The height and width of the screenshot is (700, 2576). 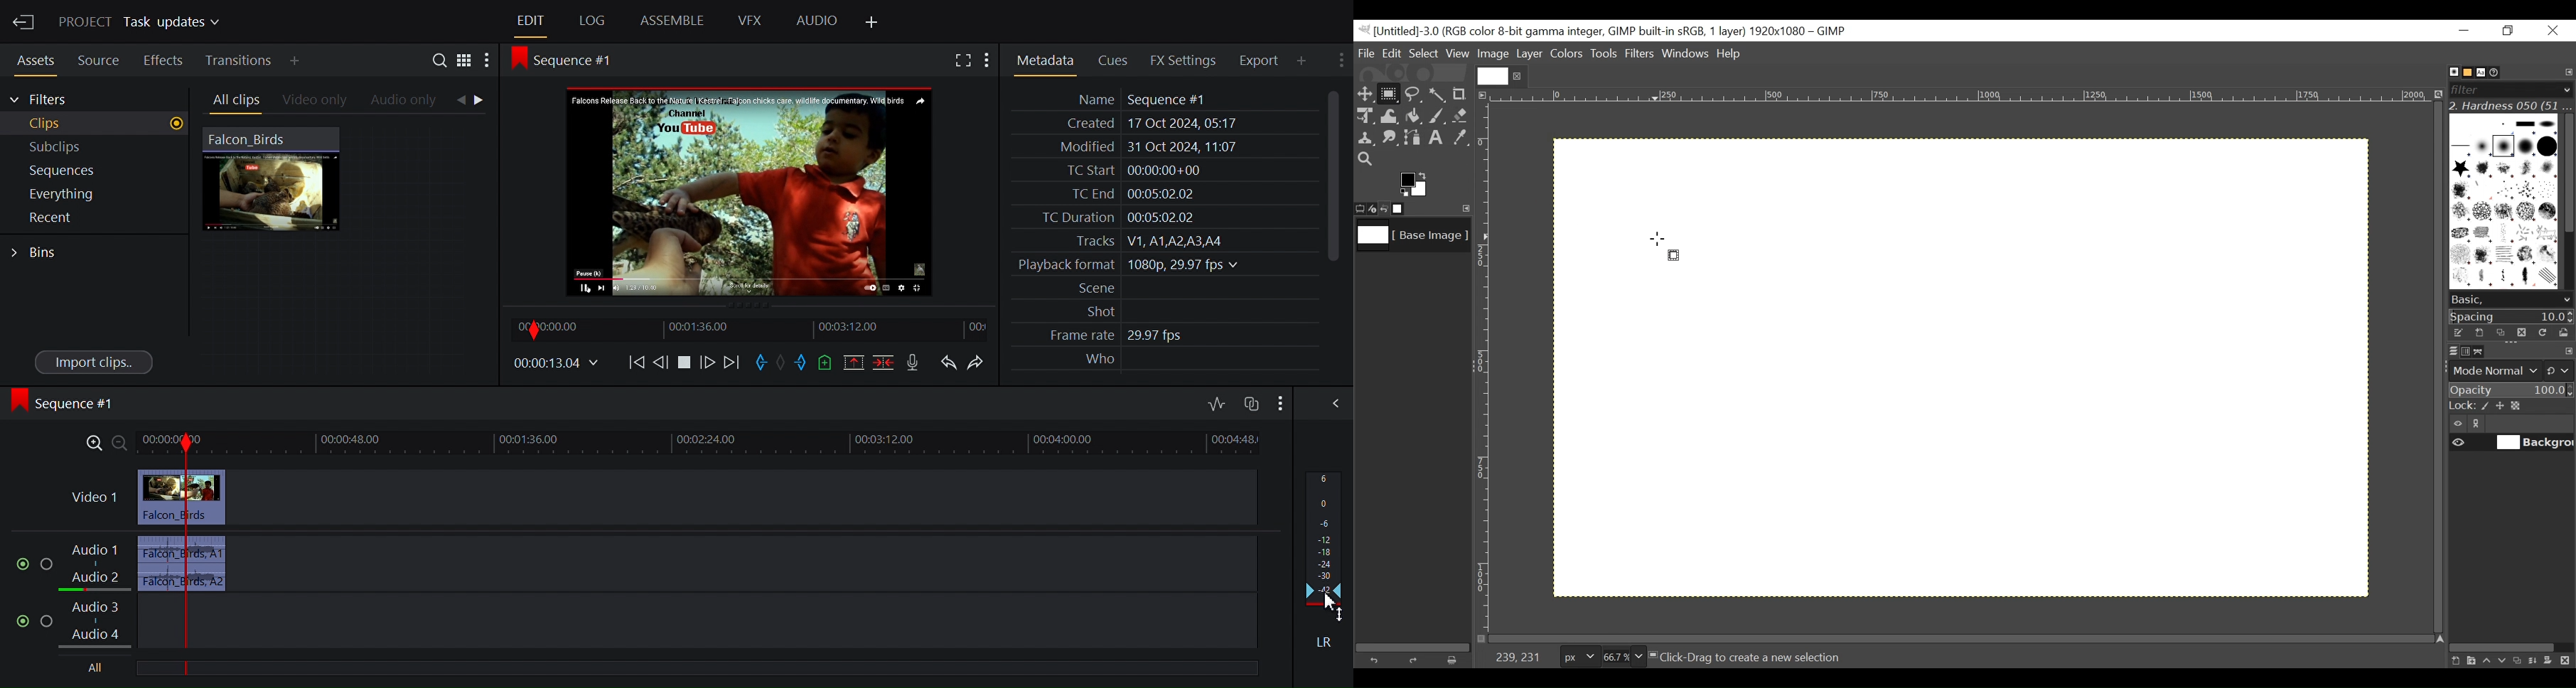 What do you see at coordinates (853, 362) in the screenshot?
I see `Remove all marked sections` at bounding box center [853, 362].